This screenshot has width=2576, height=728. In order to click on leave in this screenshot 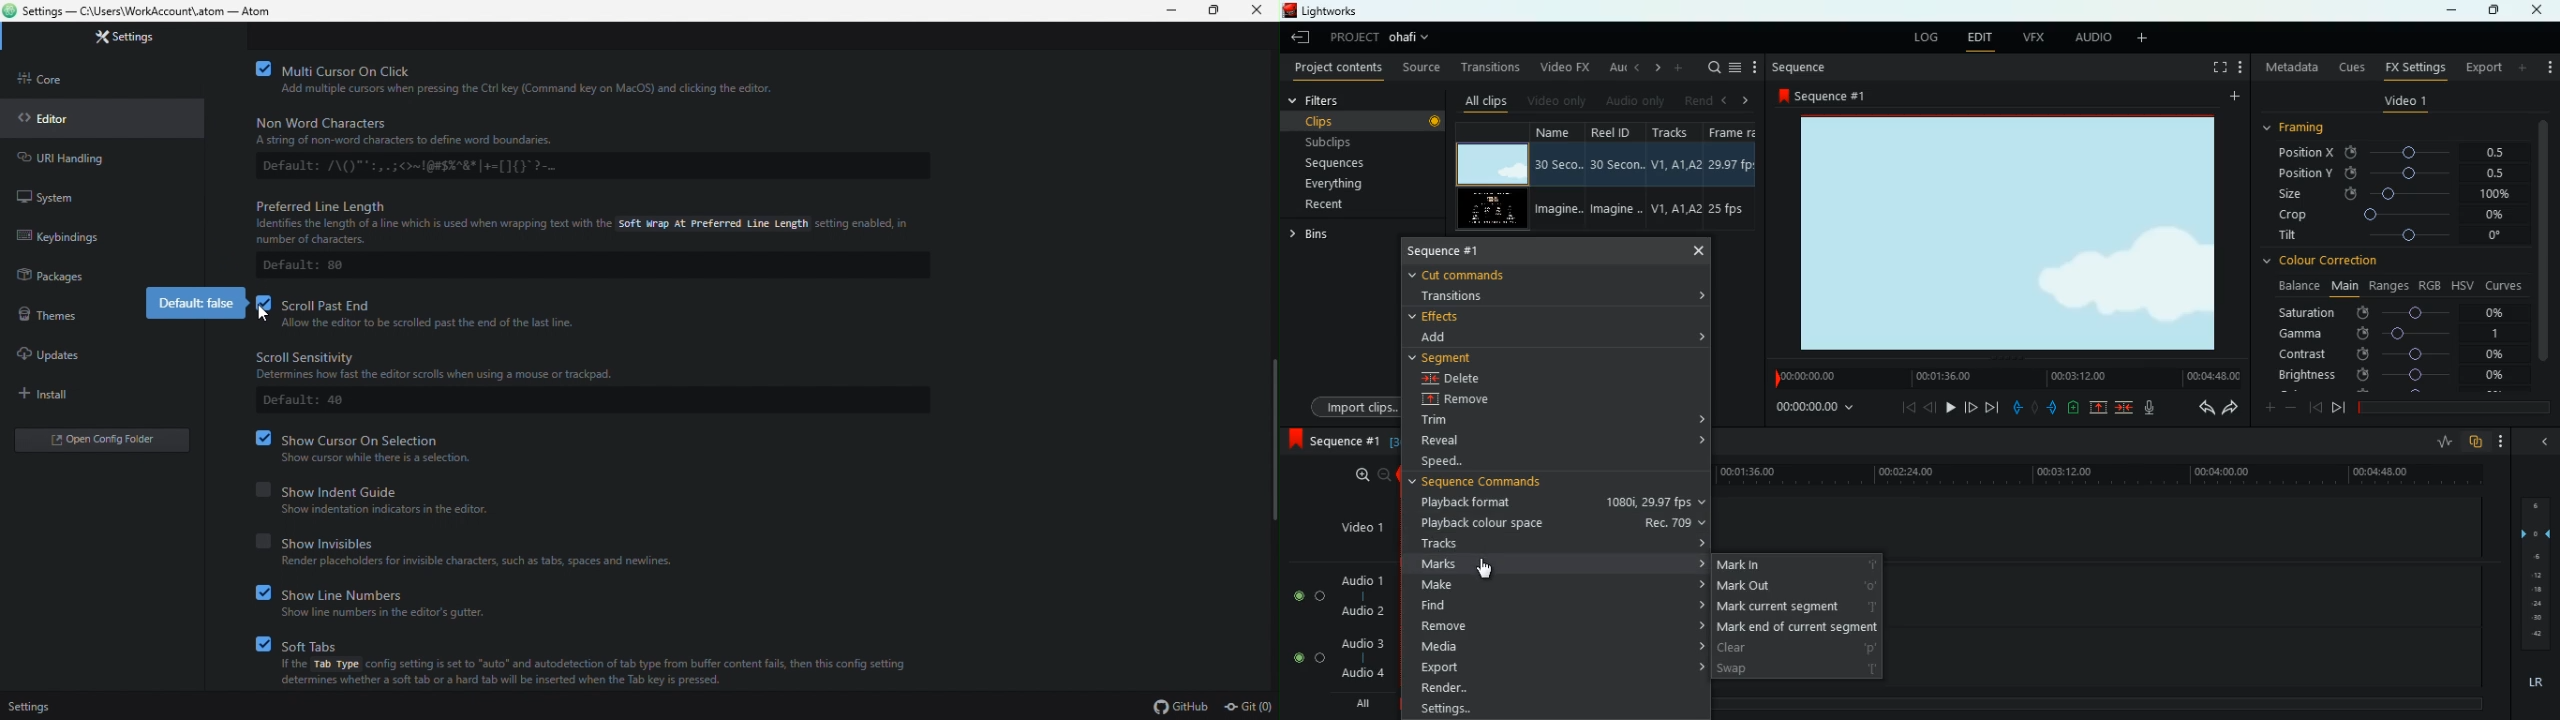, I will do `click(1302, 36)`.